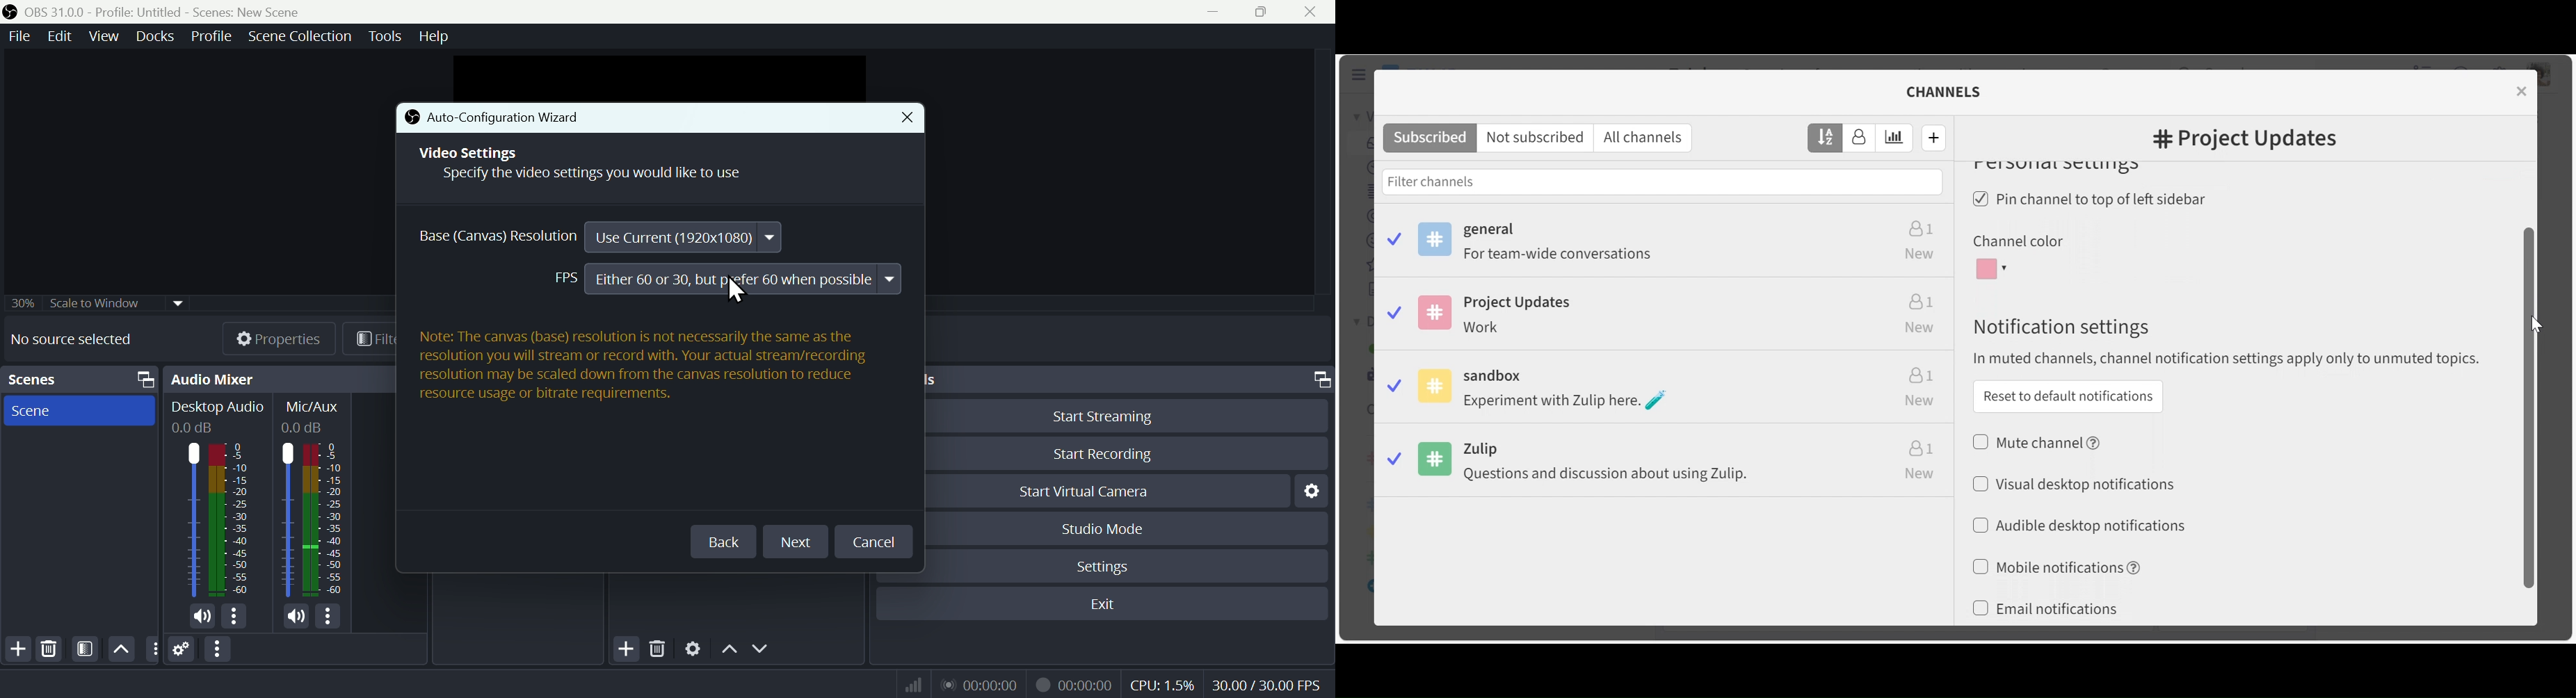 The height and width of the screenshot is (700, 2576). Describe the element at coordinates (1265, 12) in the screenshot. I see `Maximise` at that location.